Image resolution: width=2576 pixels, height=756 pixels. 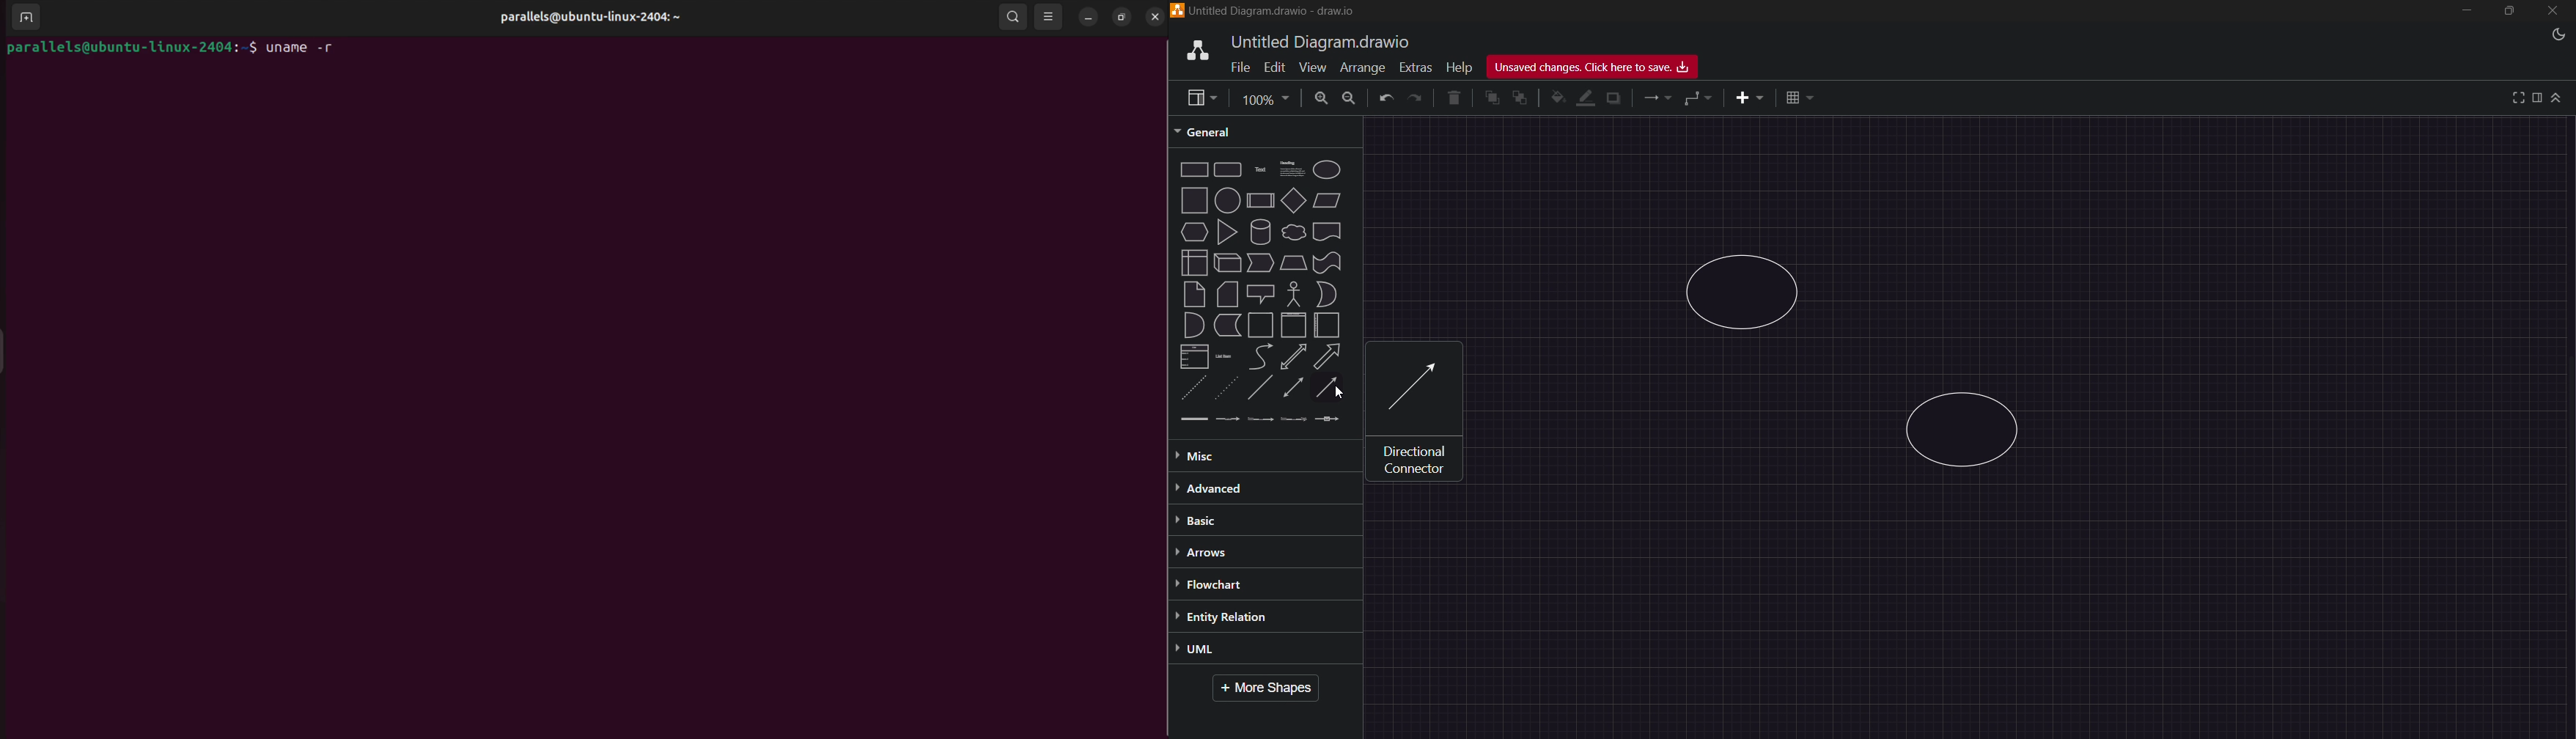 I want to click on text, so click(x=1413, y=460).